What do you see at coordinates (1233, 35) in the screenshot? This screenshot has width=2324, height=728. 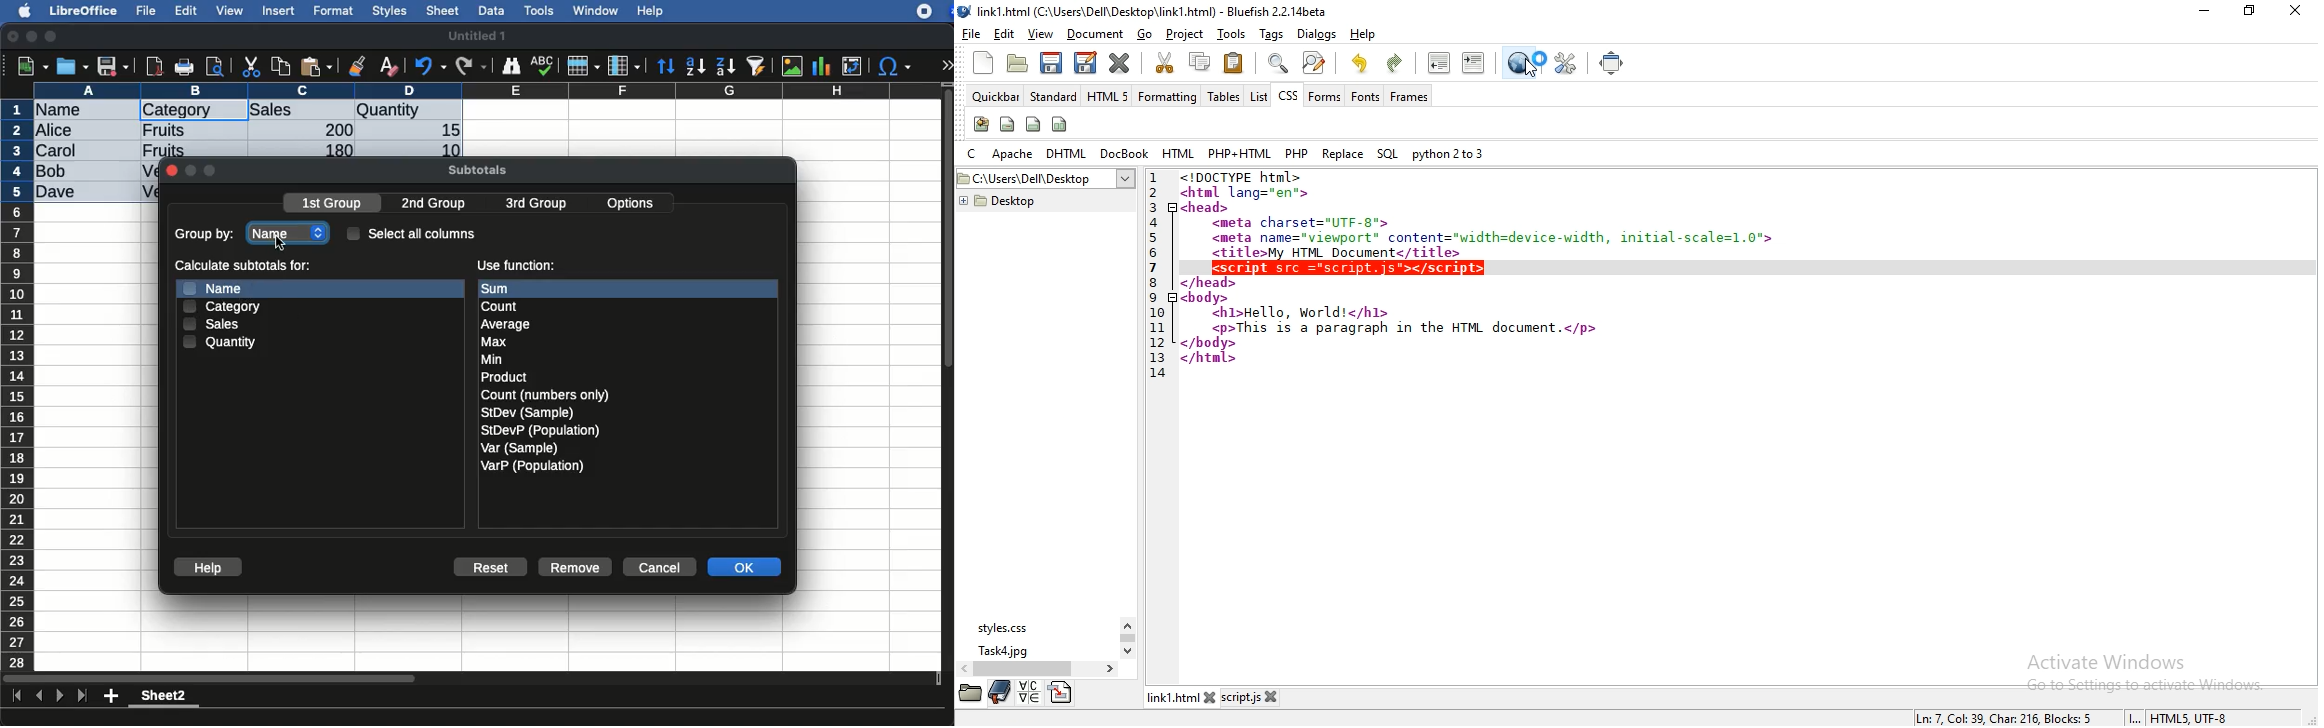 I see `tools` at bounding box center [1233, 35].